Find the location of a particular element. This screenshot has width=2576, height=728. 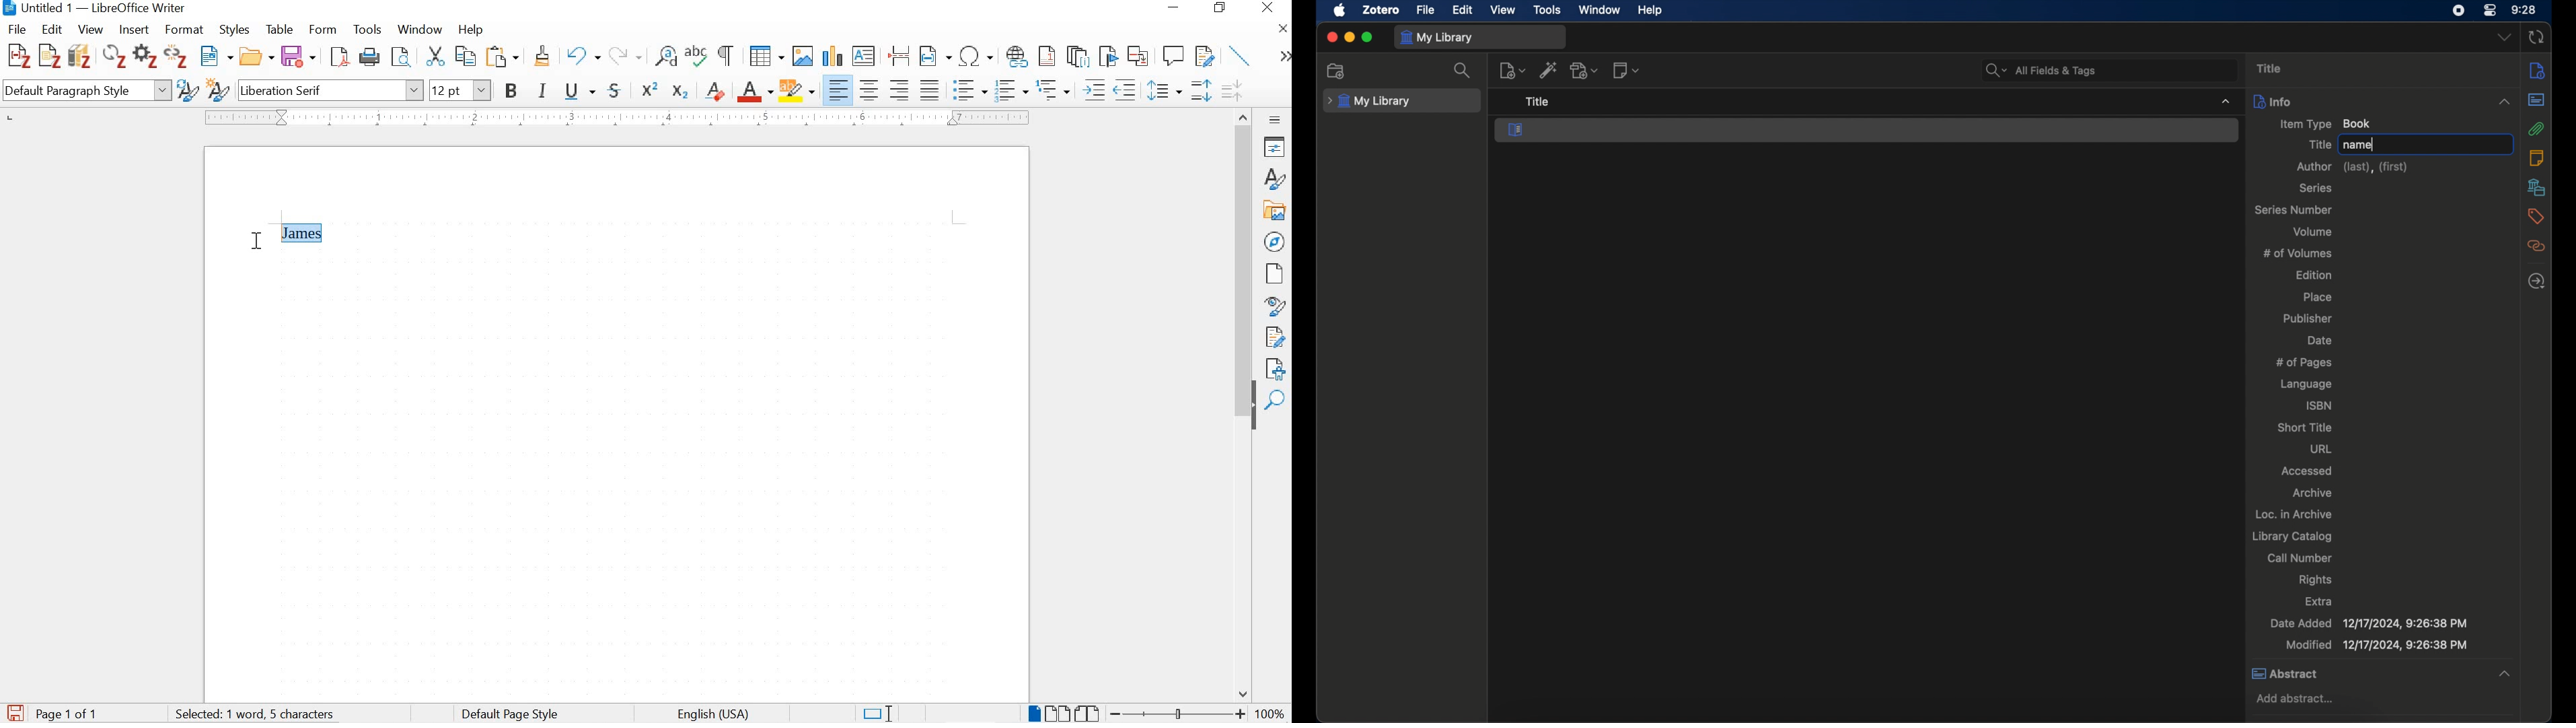

control center is located at coordinates (2489, 11).